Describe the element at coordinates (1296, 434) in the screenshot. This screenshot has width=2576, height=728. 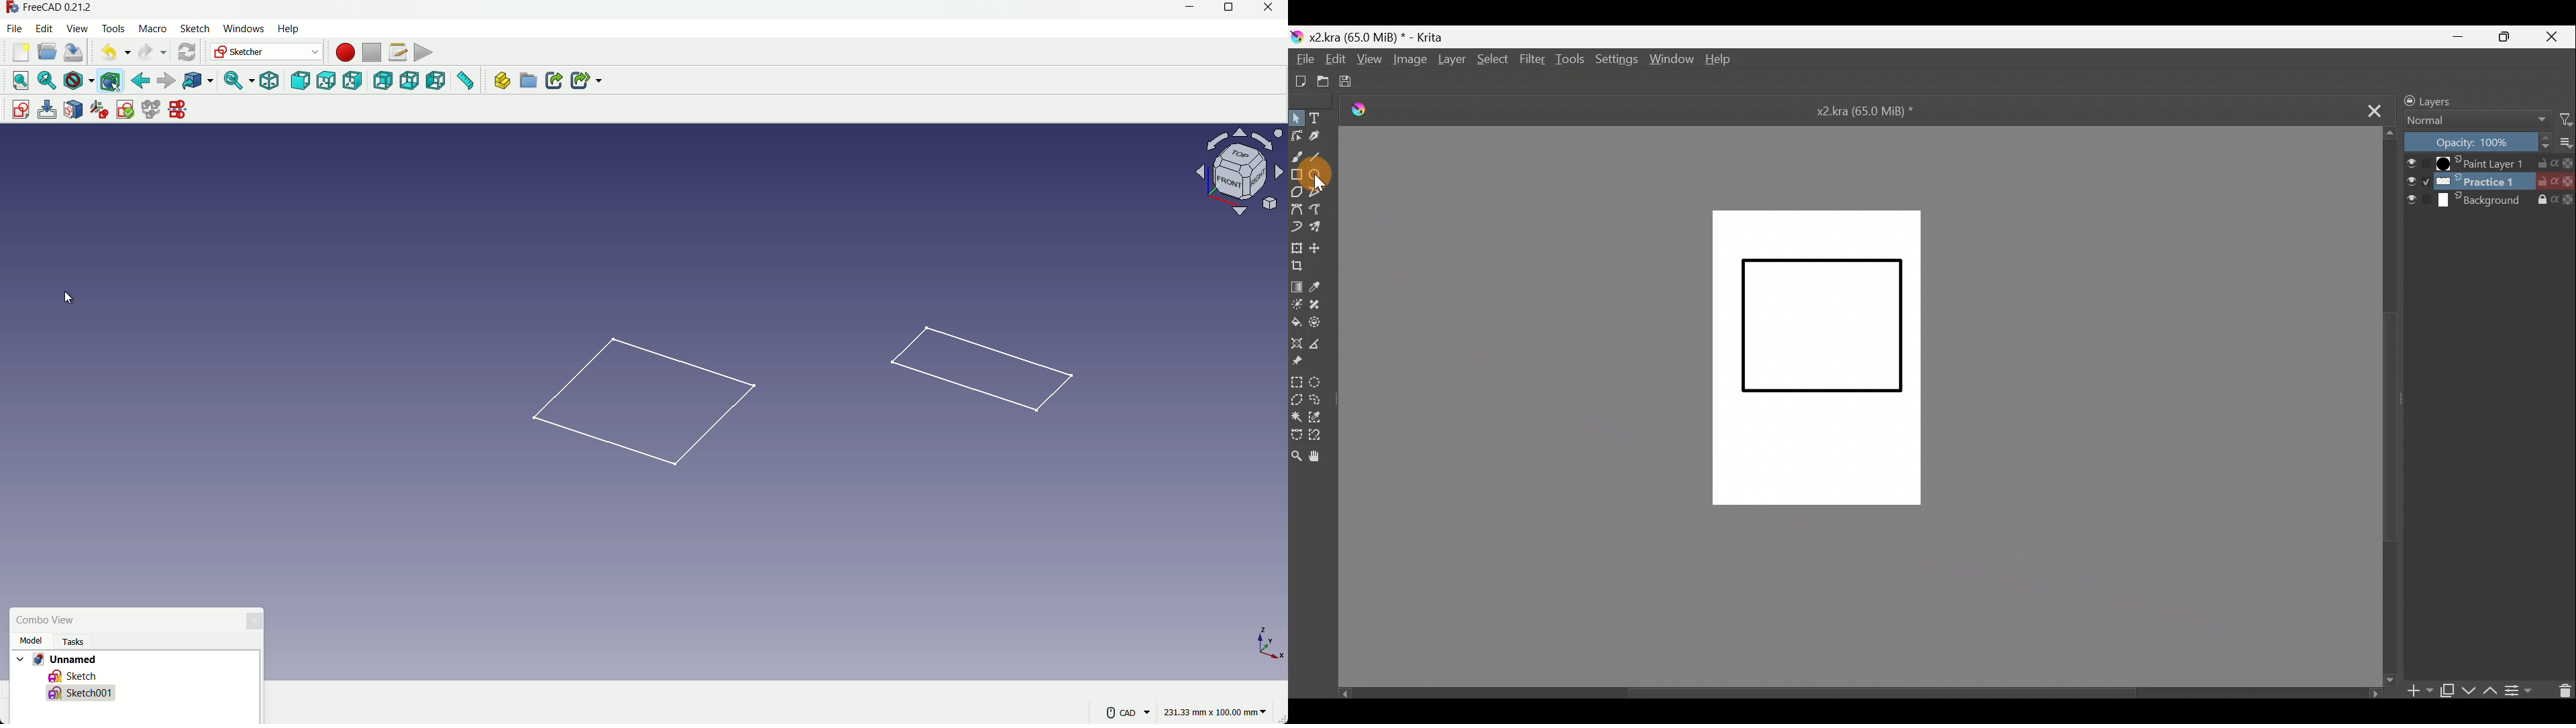
I see `Bezier curve selection tool` at that location.